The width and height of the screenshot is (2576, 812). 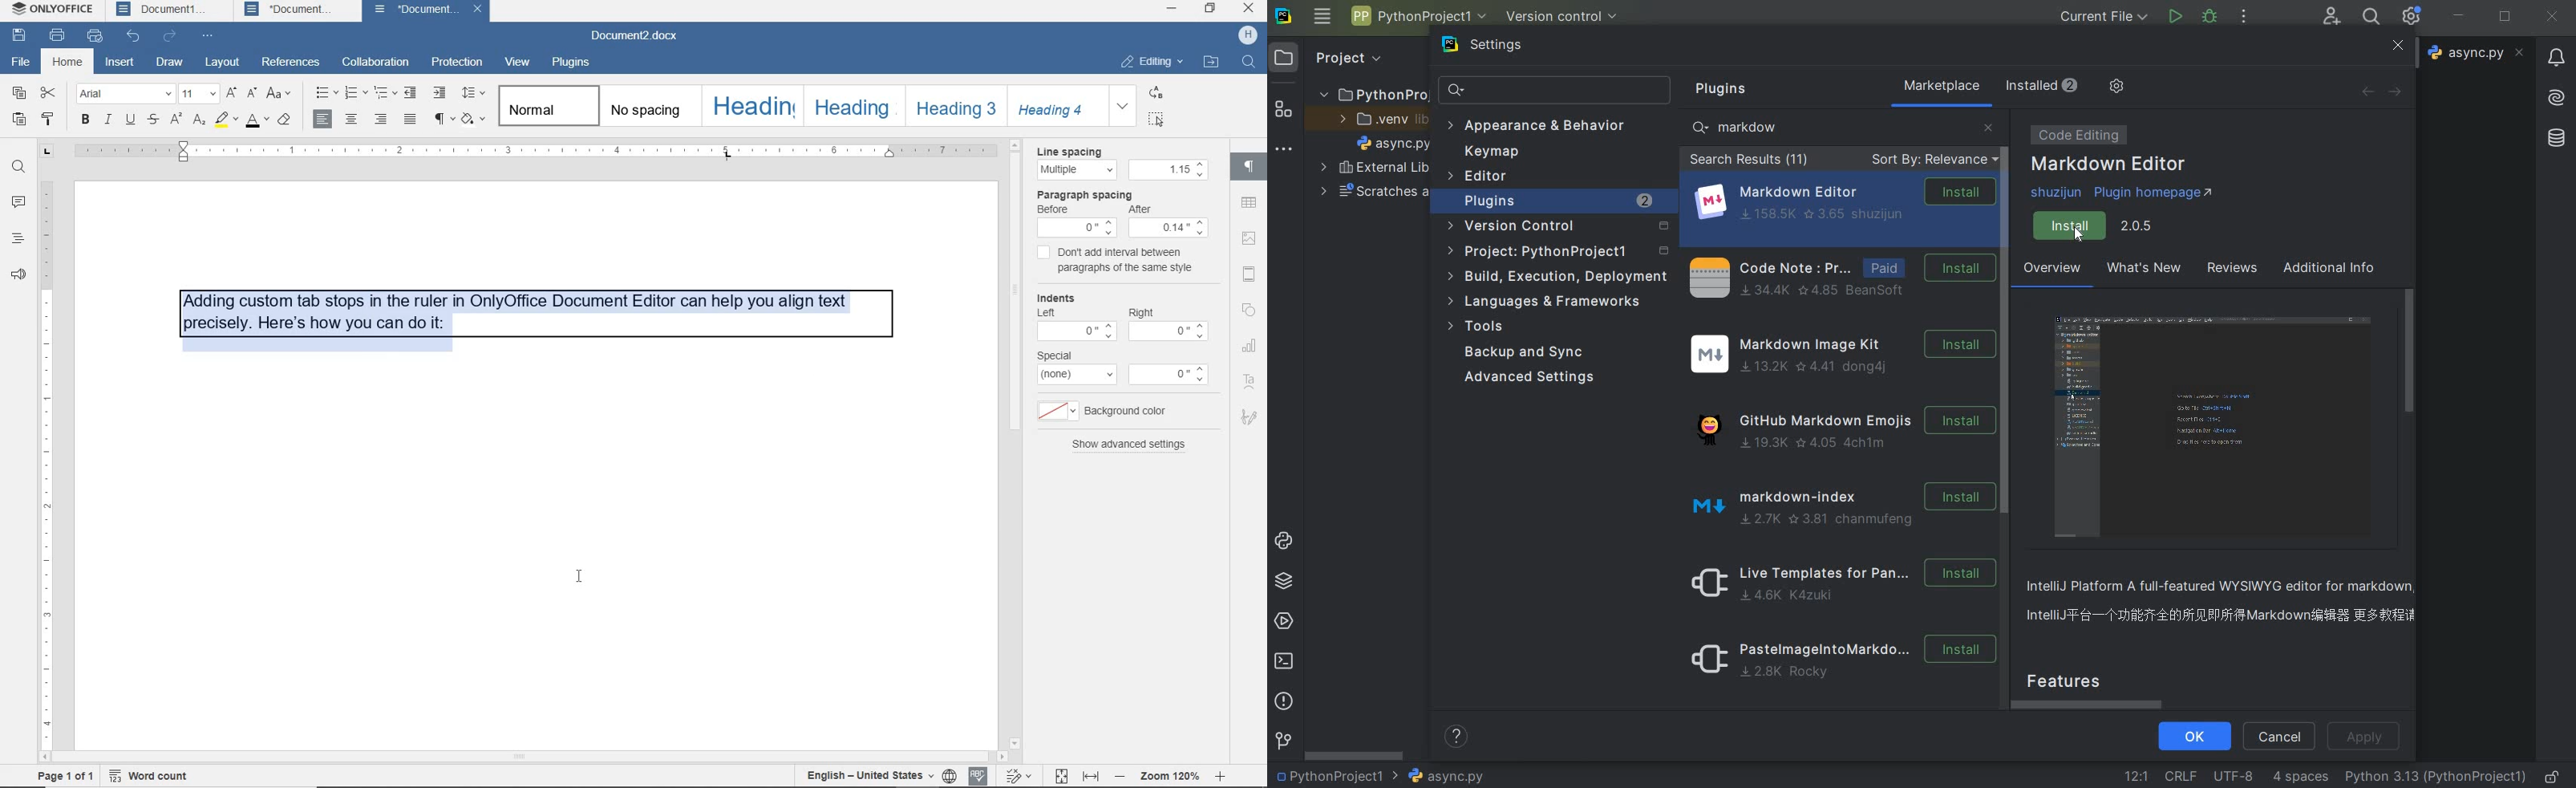 I want to click on replace, so click(x=1157, y=94).